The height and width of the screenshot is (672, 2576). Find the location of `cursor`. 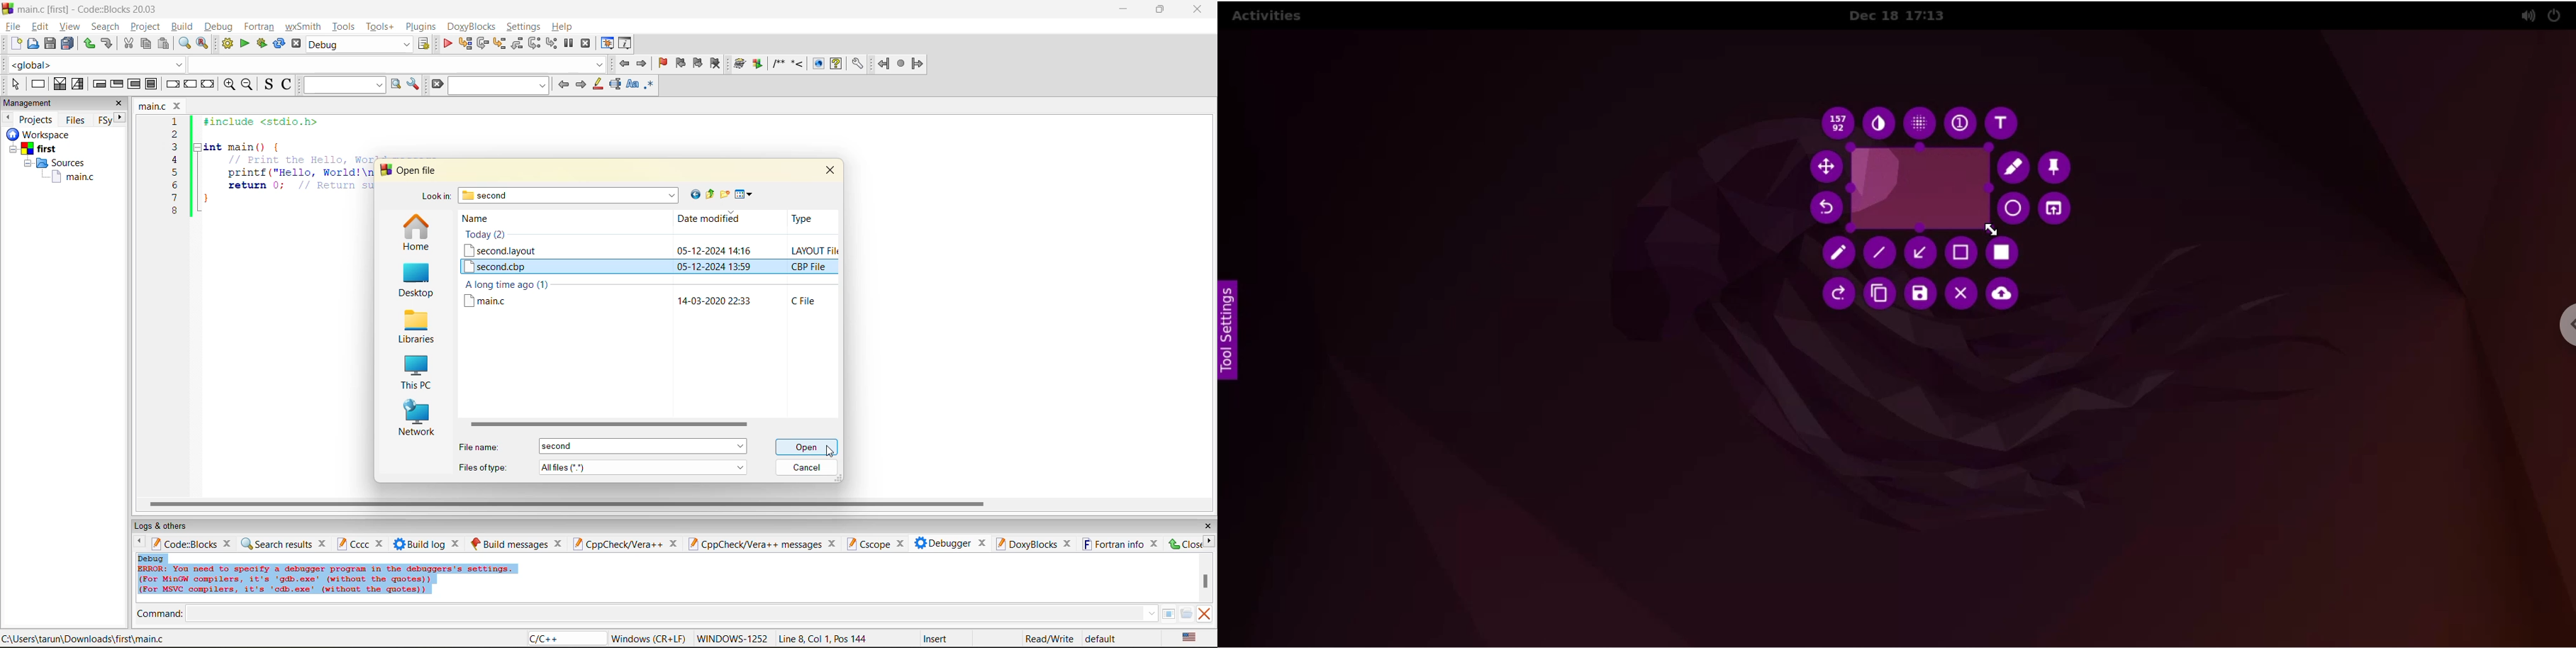

cursor is located at coordinates (828, 451).